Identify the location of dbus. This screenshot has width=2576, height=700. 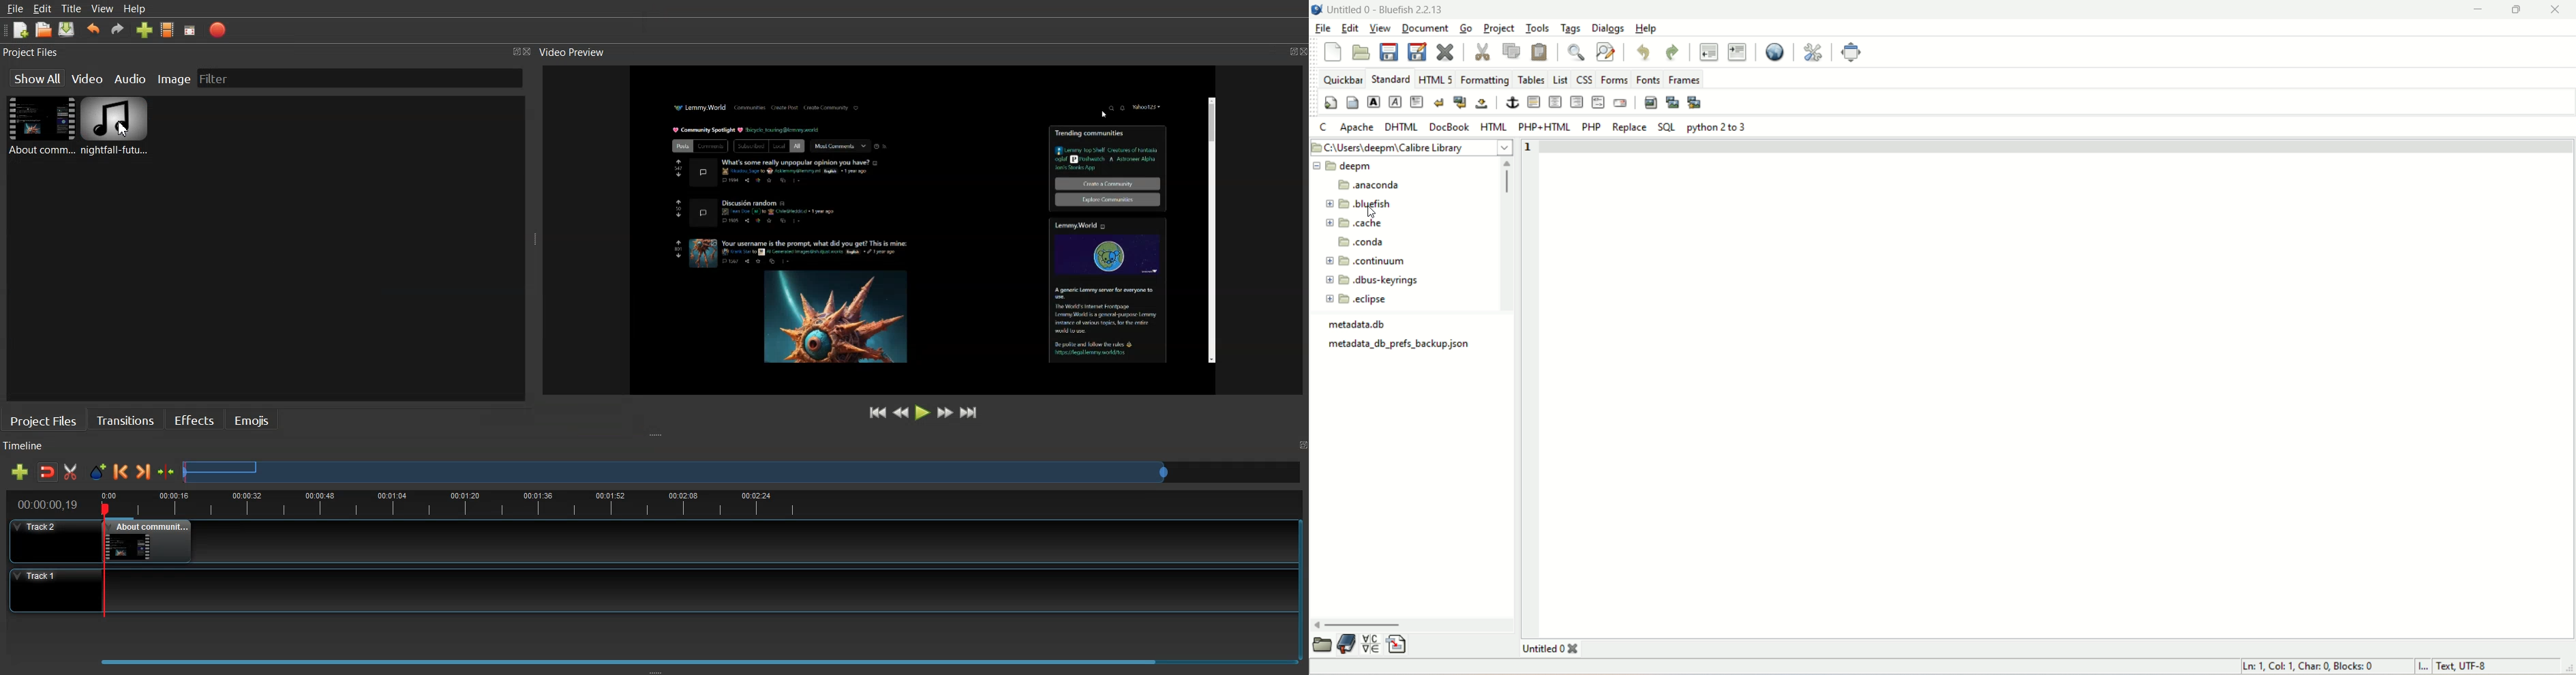
(1372, 281).